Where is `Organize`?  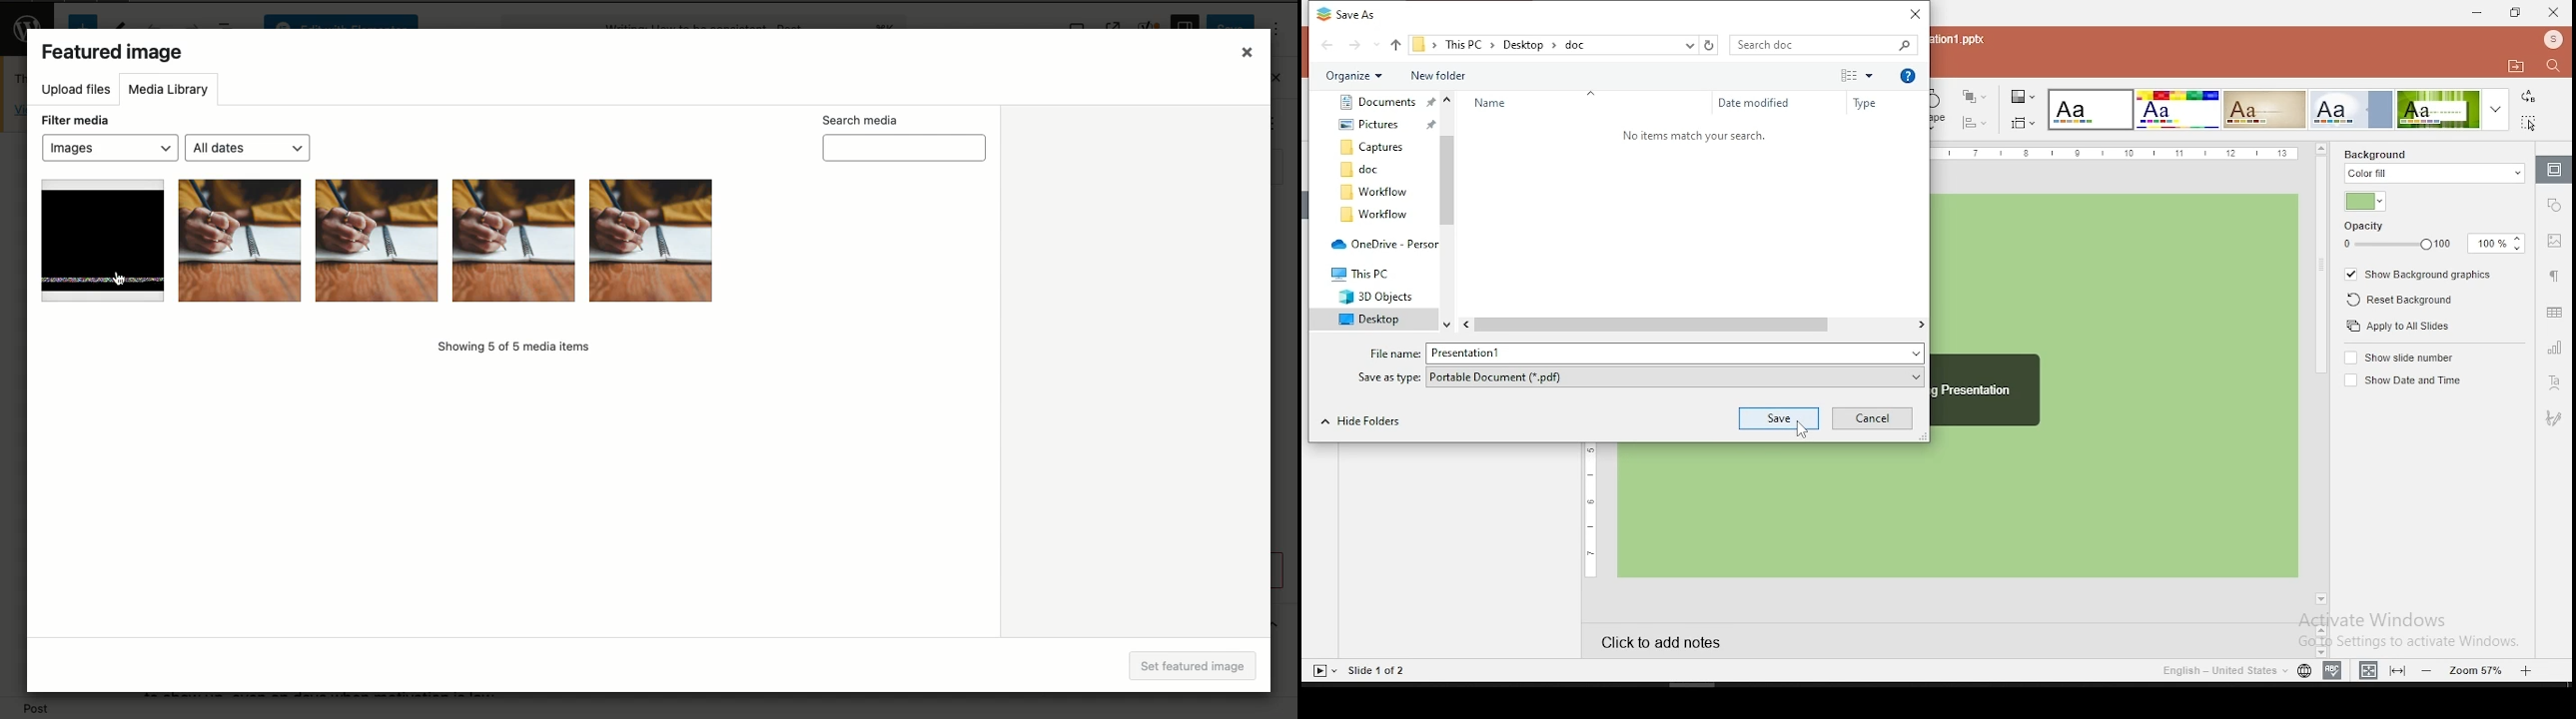
Organize is located at coordinates (1355, 75).